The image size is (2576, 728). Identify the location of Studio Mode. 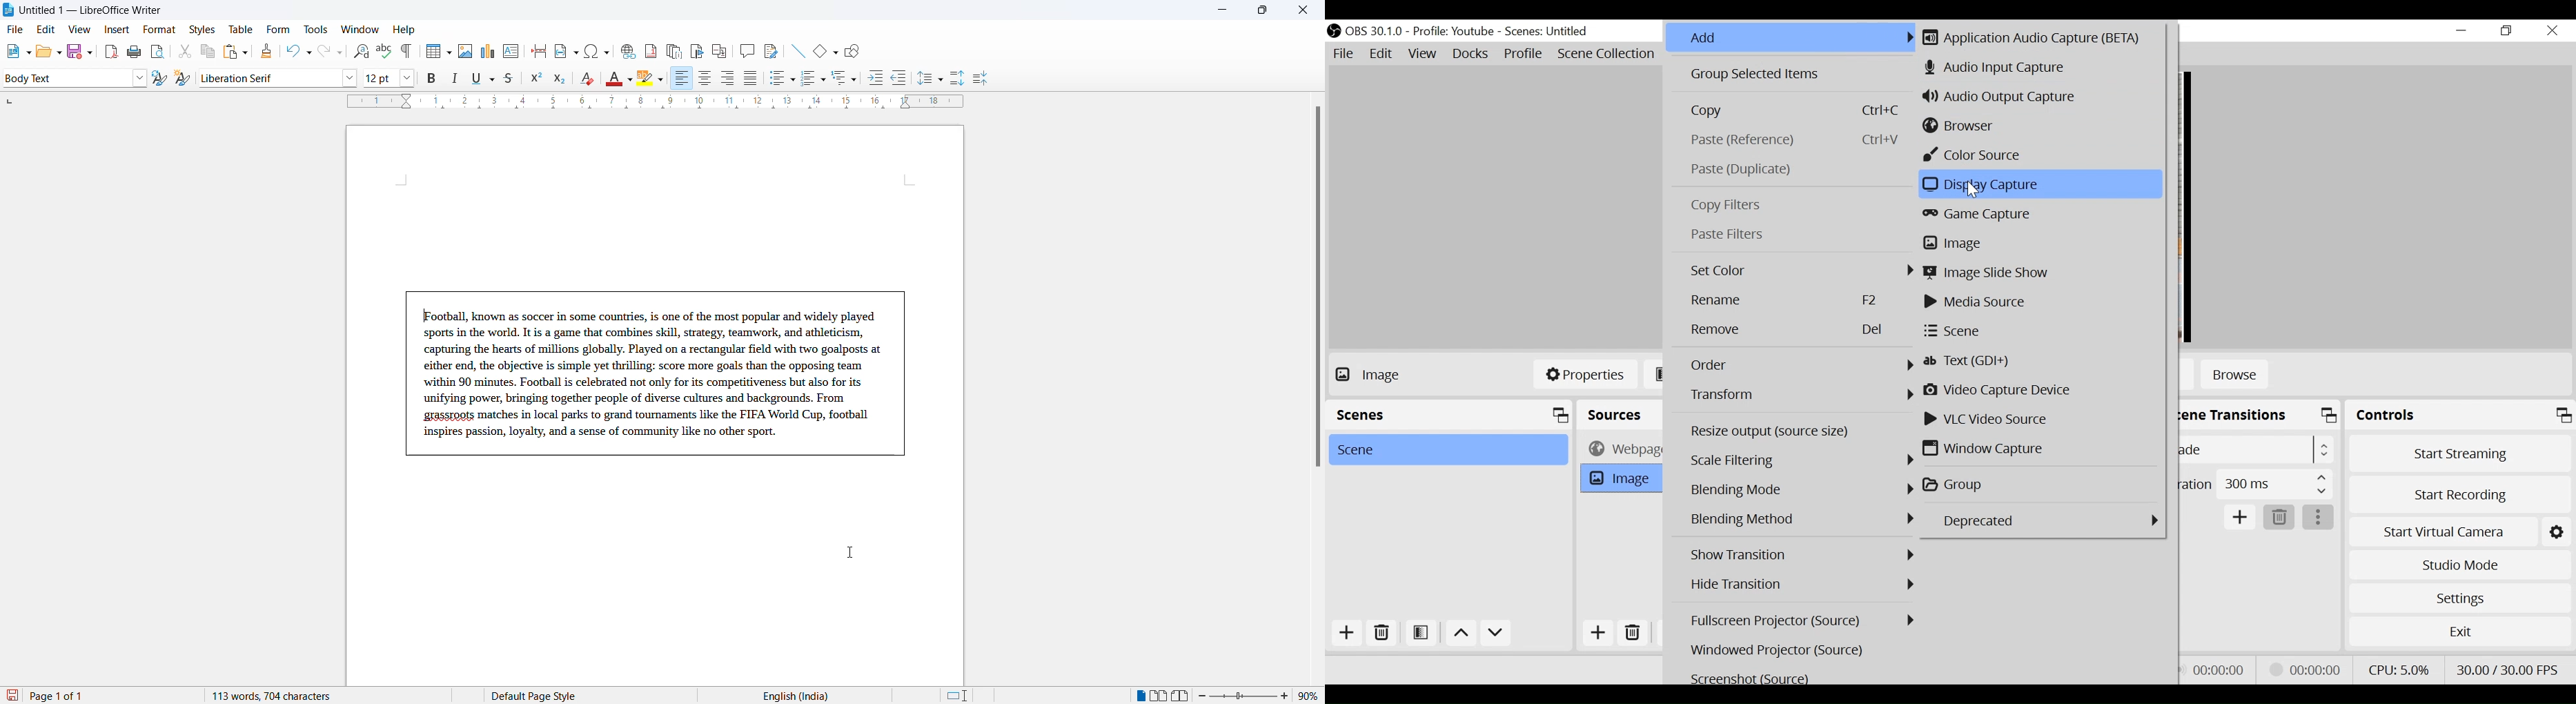
(2460, 566).